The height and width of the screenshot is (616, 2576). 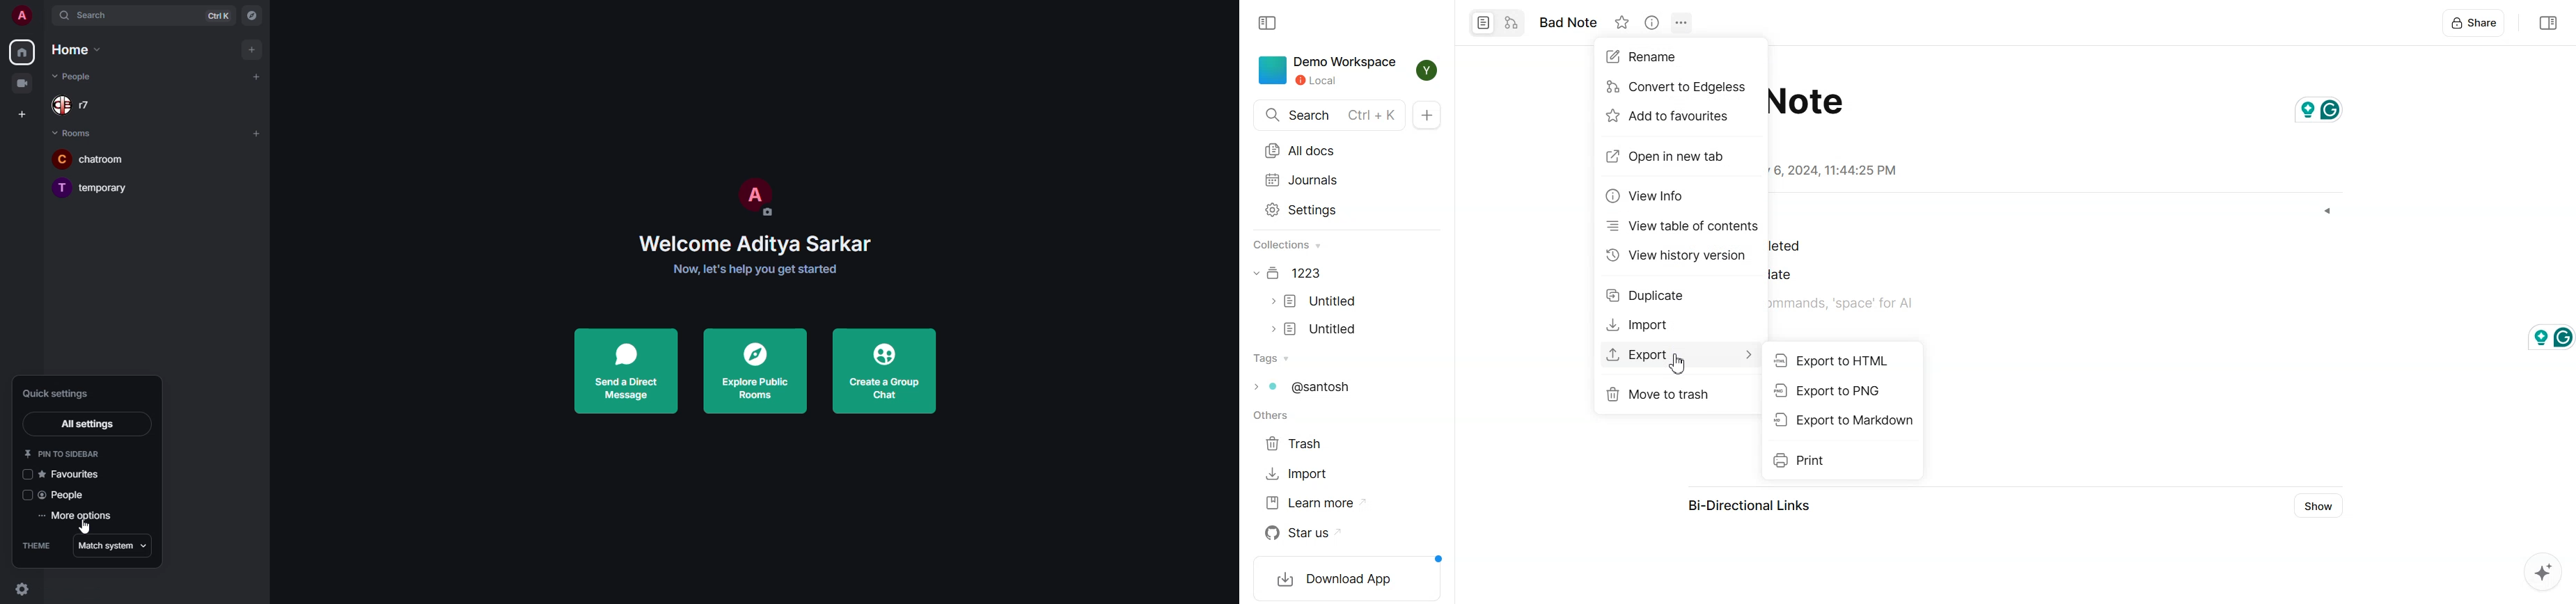 What do you see at coordinates (43, 17) in the screenshot?
I see `expand` at bounding box center [43, 17].